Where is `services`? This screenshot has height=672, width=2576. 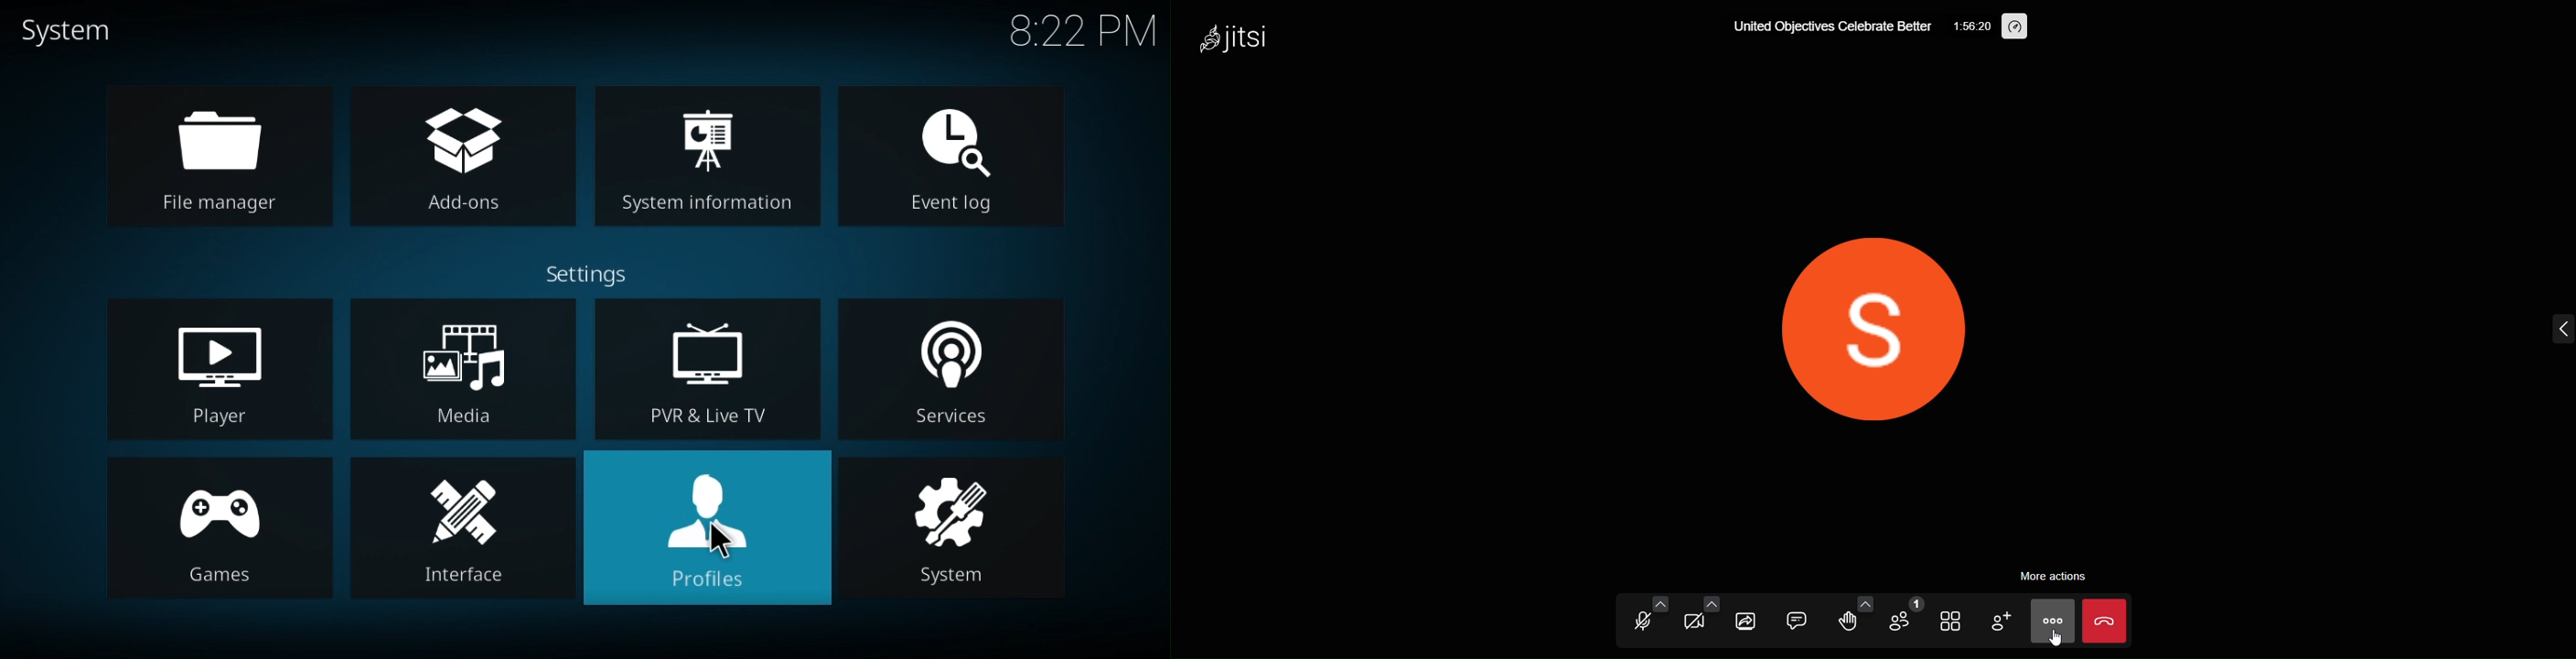 services is located at coordinates (947, 370).